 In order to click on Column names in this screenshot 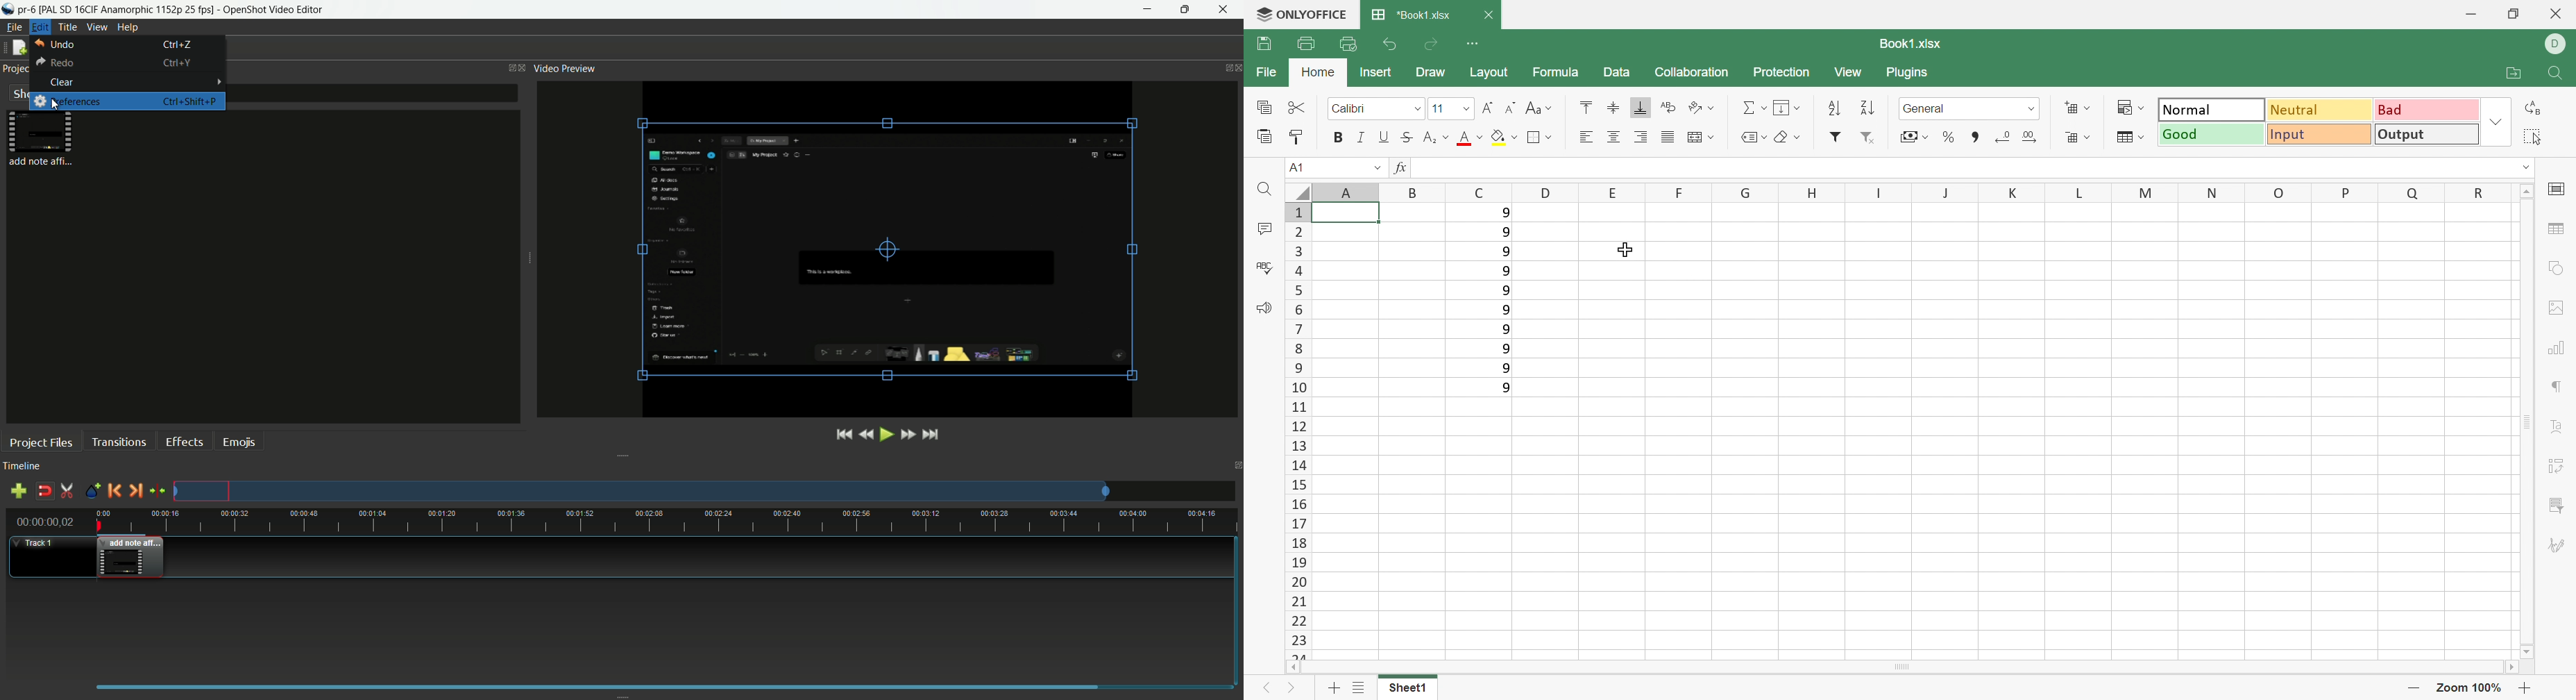, I will do `click(1888, 192)`.